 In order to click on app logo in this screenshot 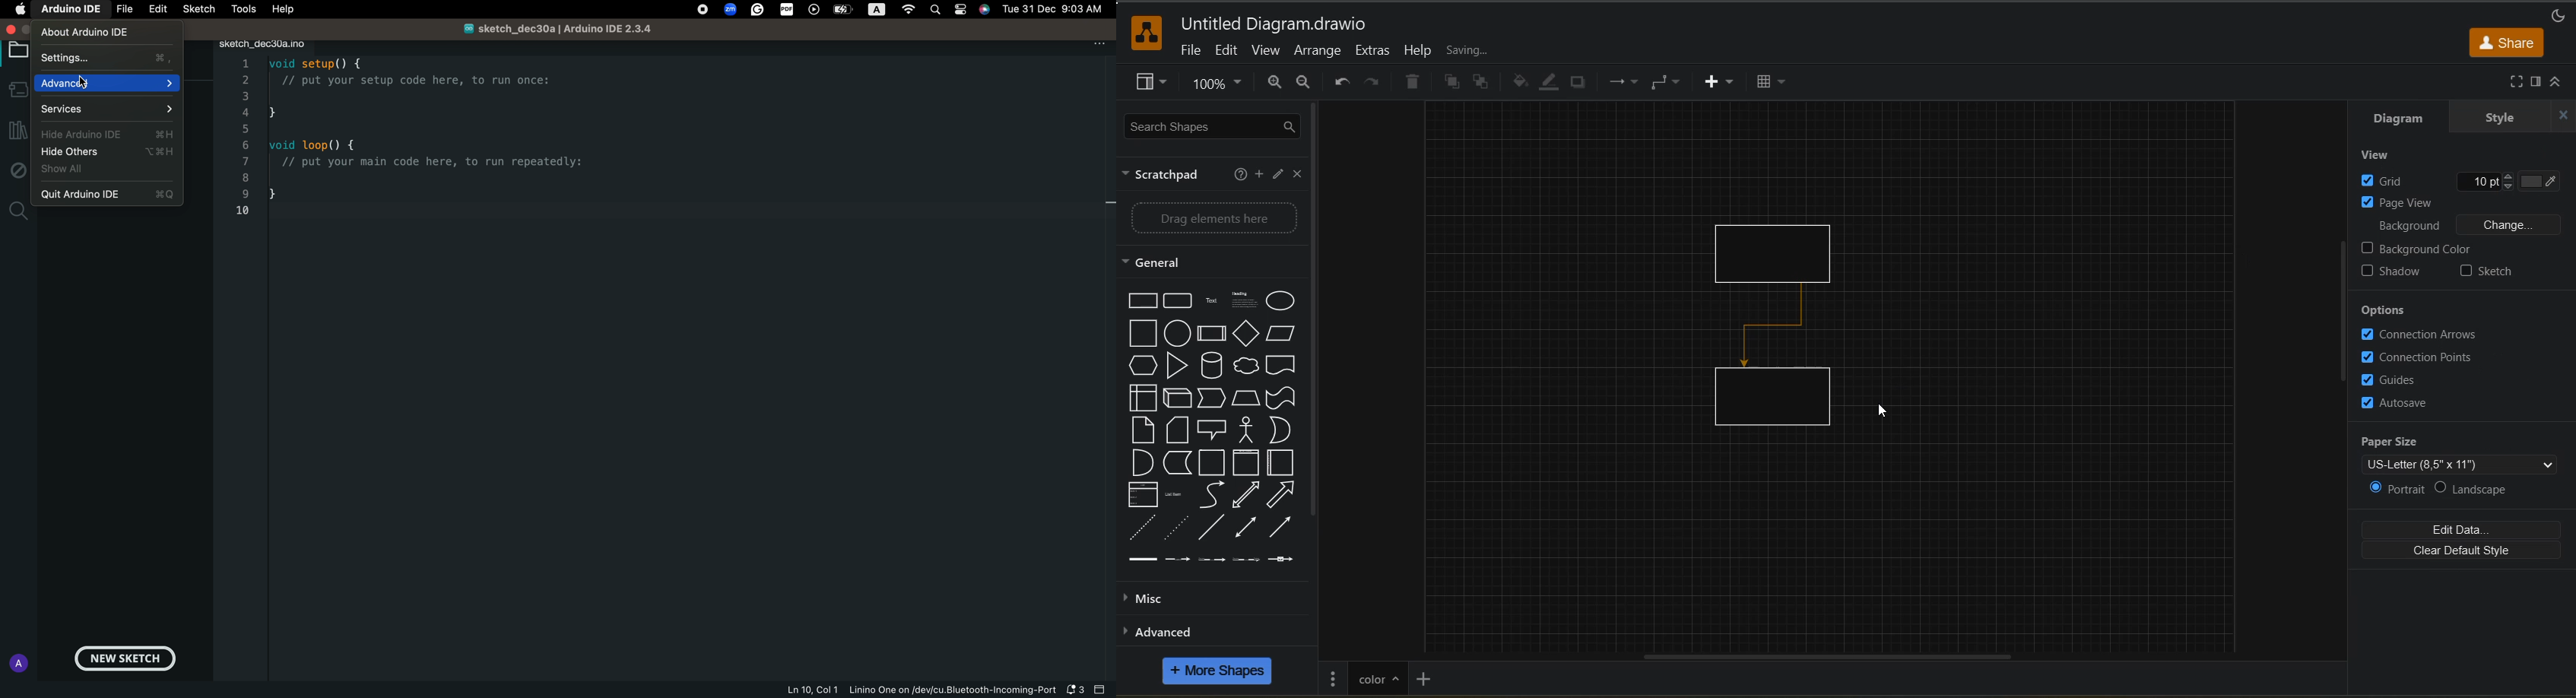, I will do `click(1139, 31)`.